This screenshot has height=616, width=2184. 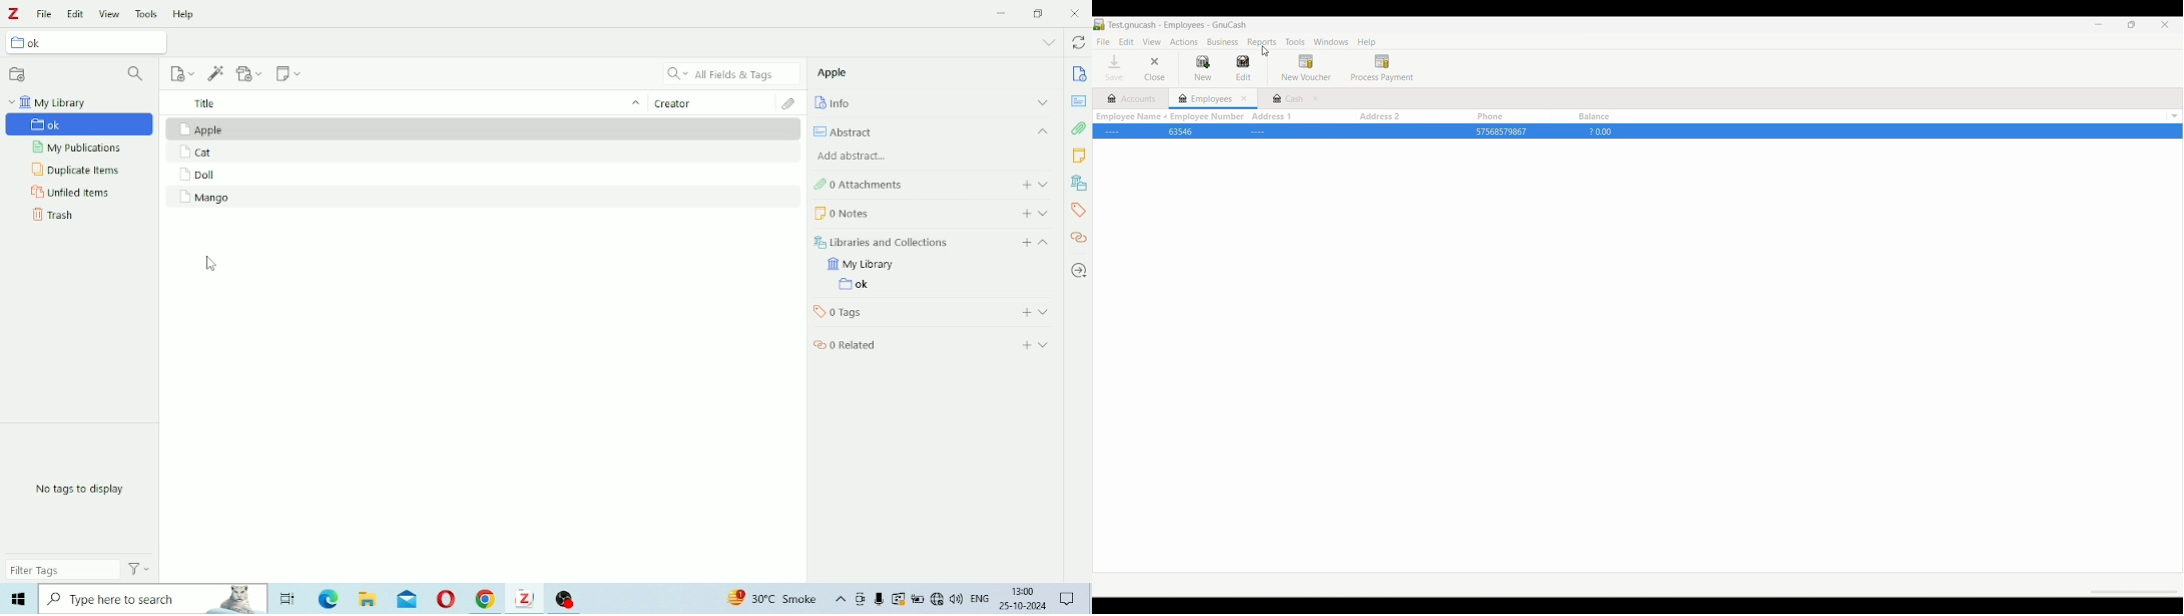 I want to click on , so click(x=565, y=598).